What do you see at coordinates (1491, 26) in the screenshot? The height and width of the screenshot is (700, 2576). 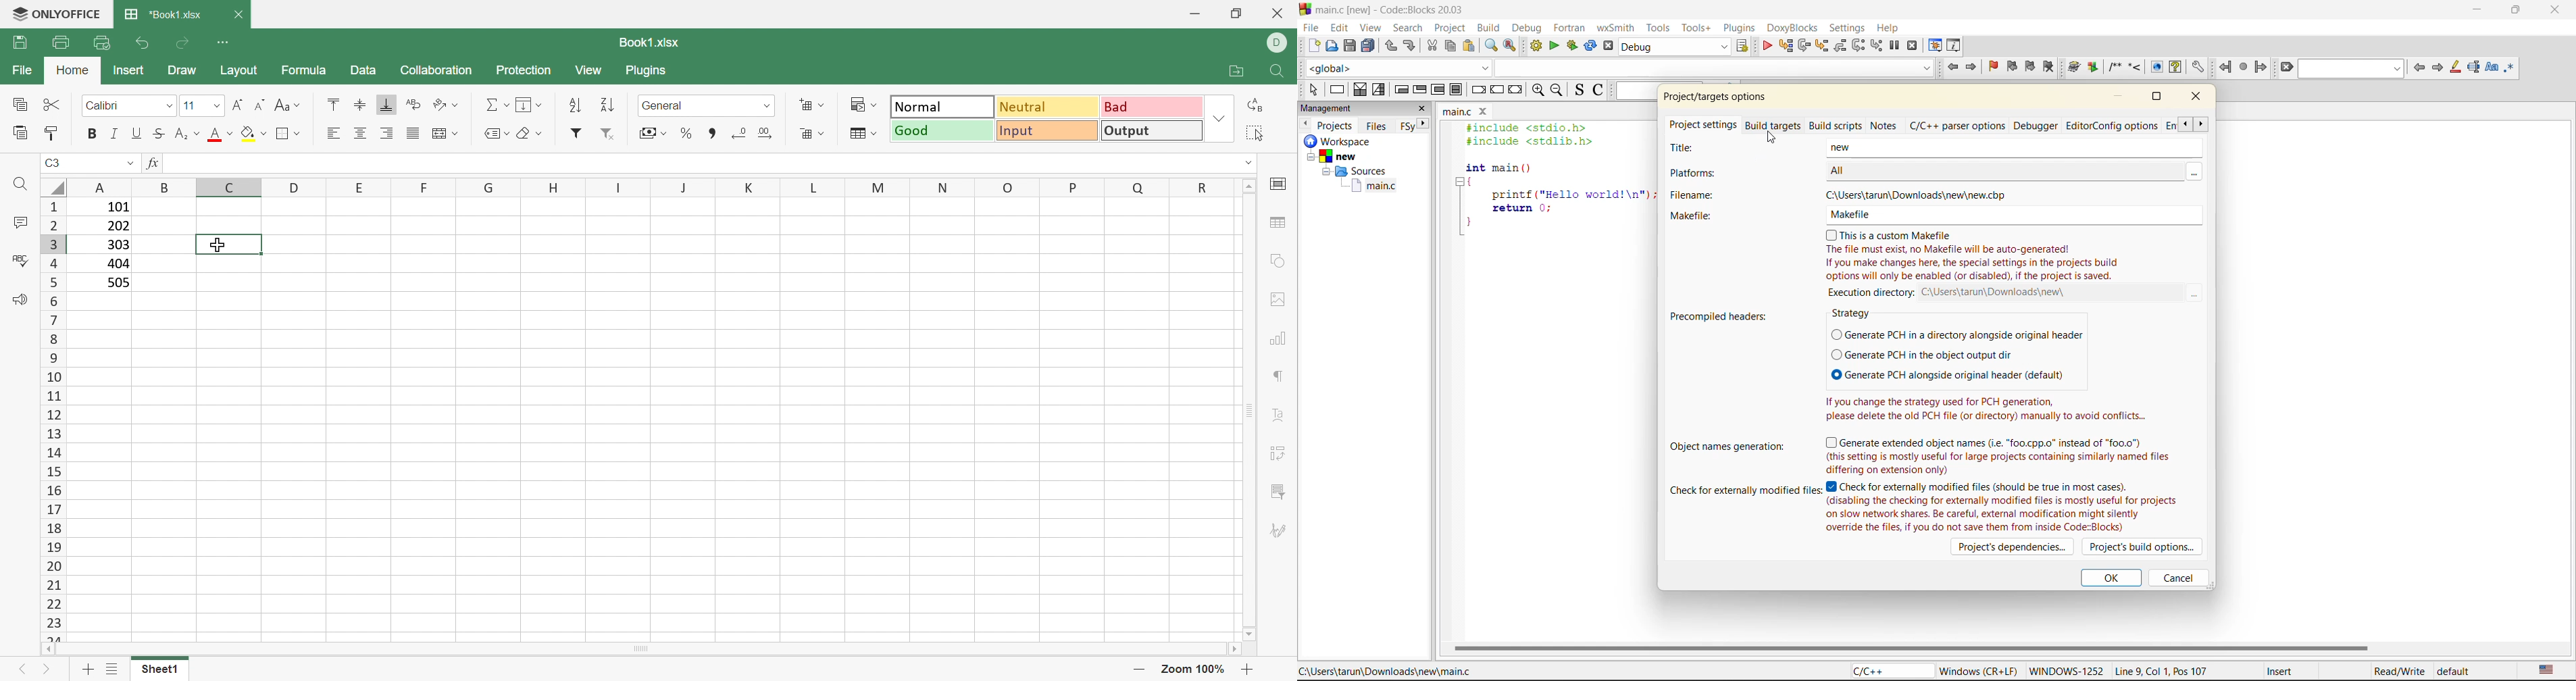 I see `build` at bounding box center [1491, 26].